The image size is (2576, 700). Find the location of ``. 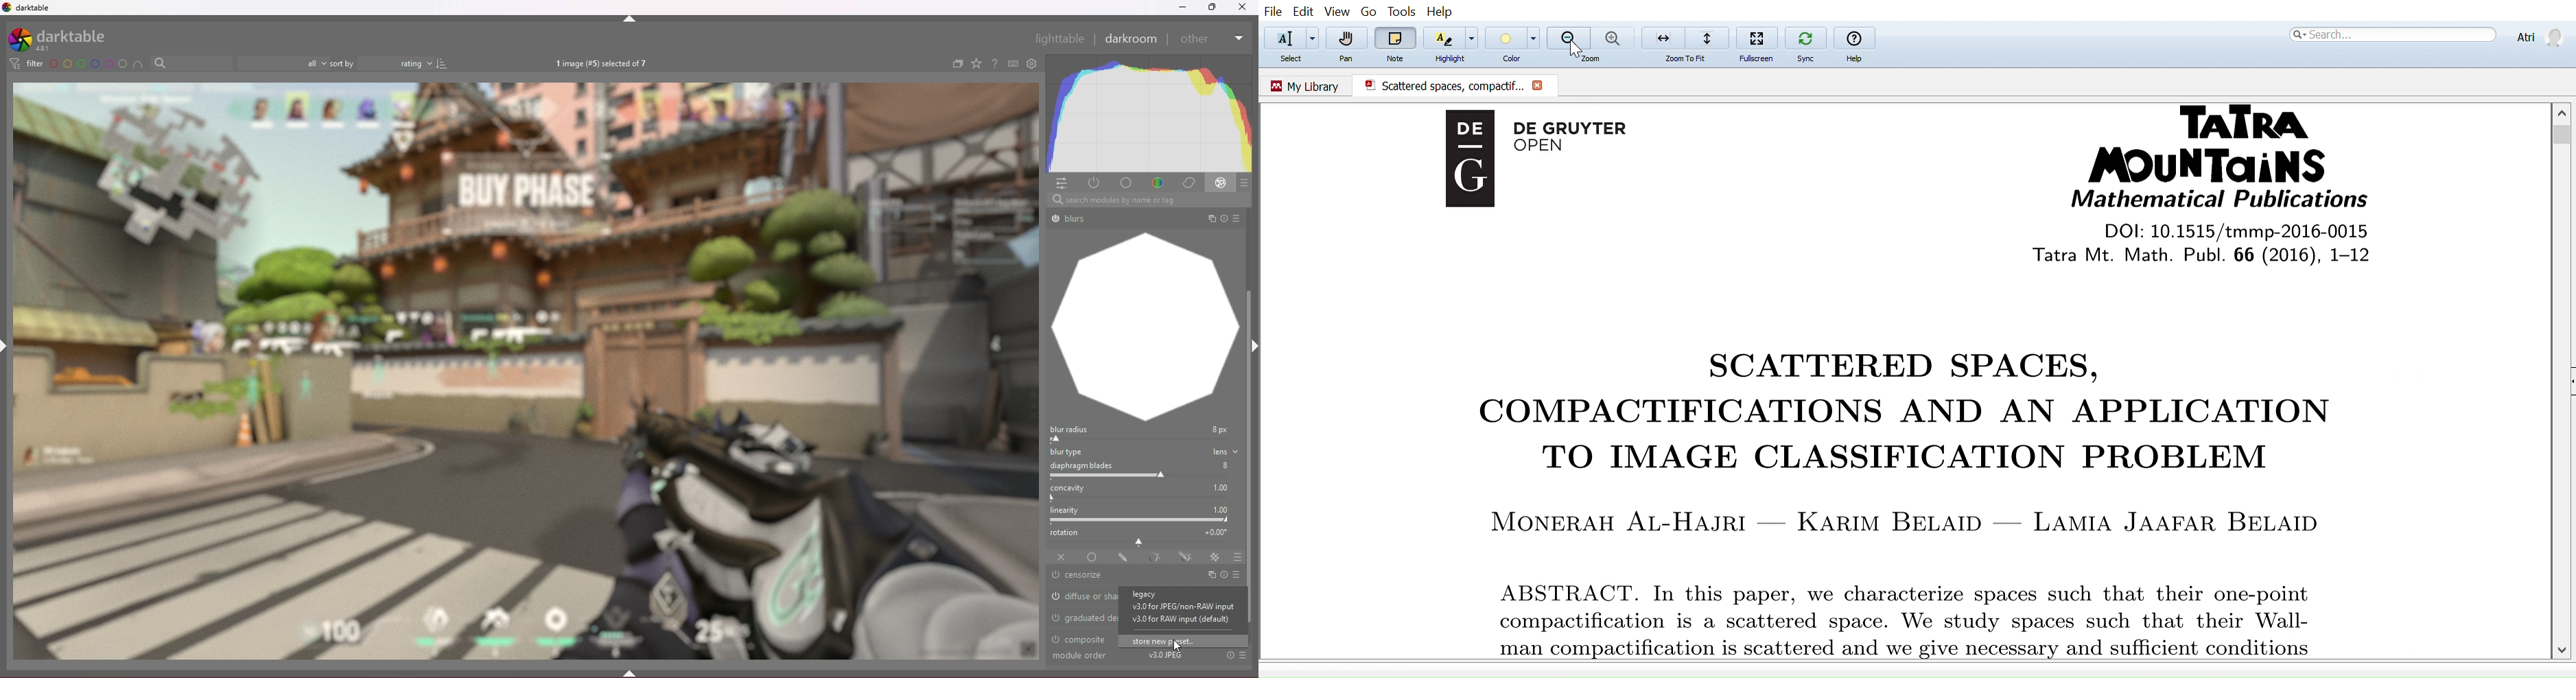

 is located at coordinates (1243, 218).